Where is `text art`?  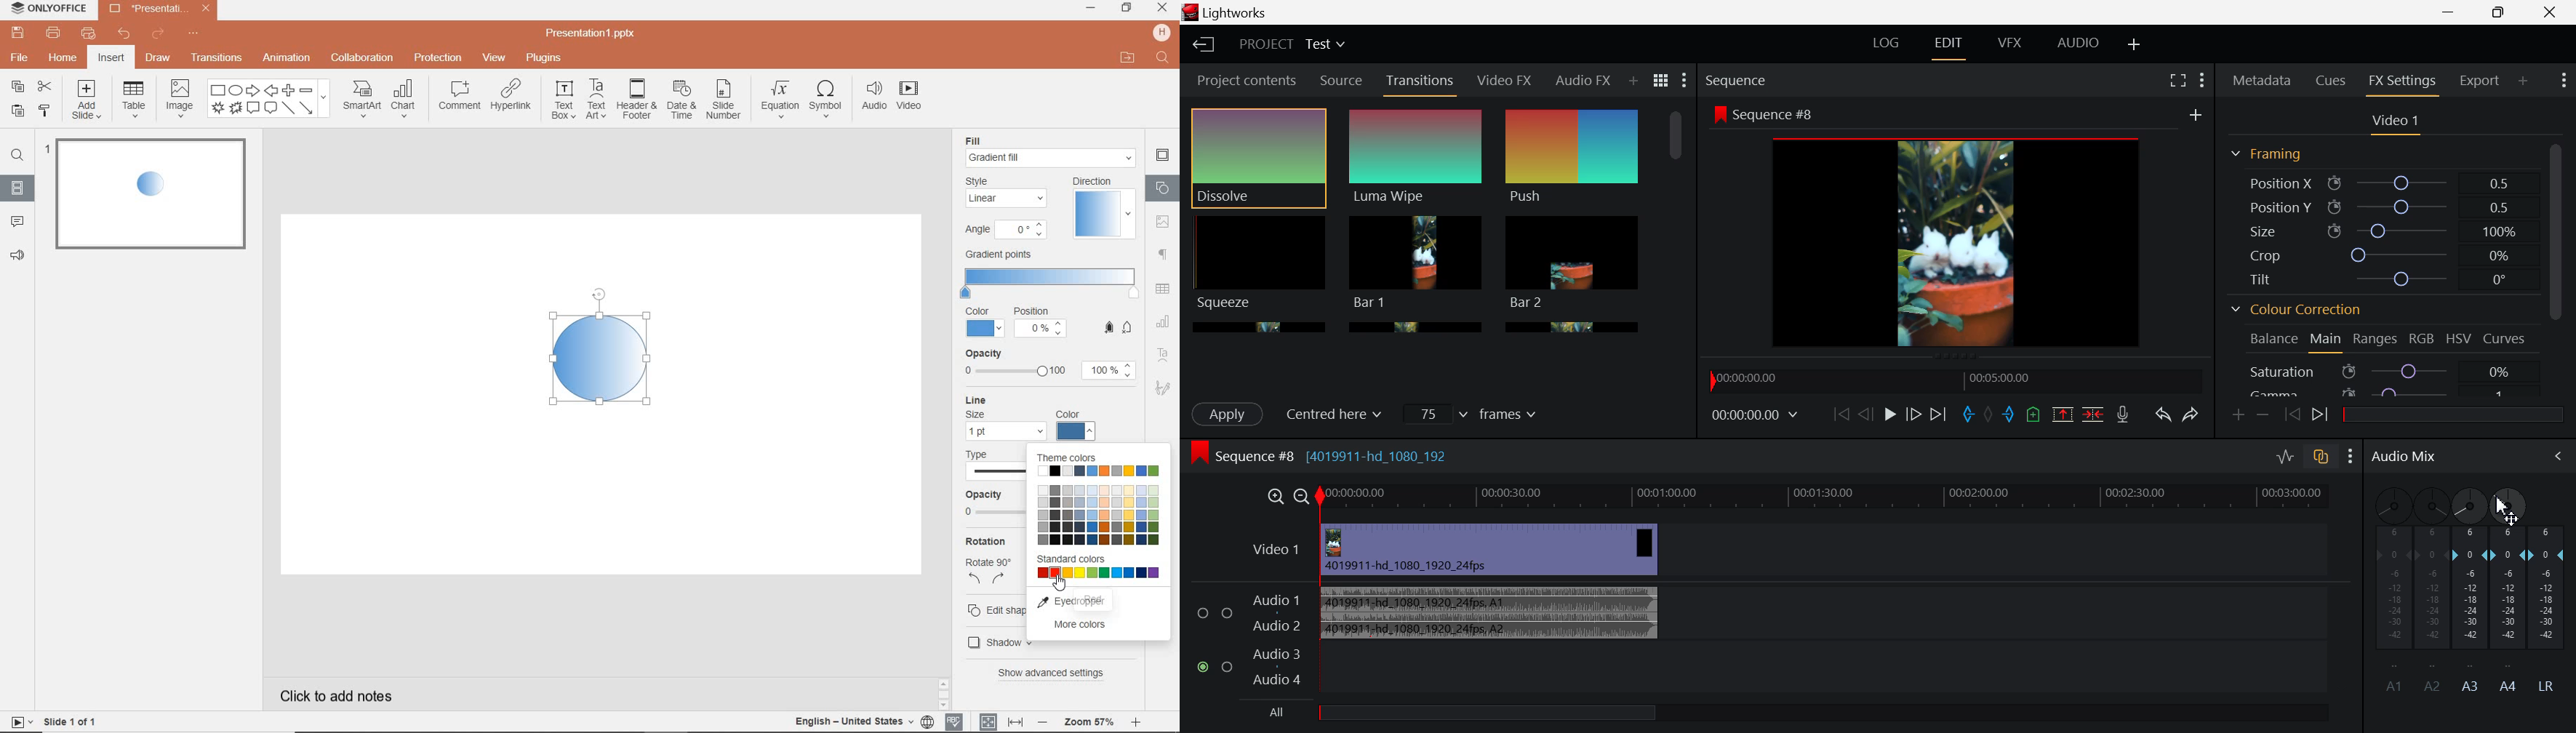
text art is located at coordinates (598, 100).